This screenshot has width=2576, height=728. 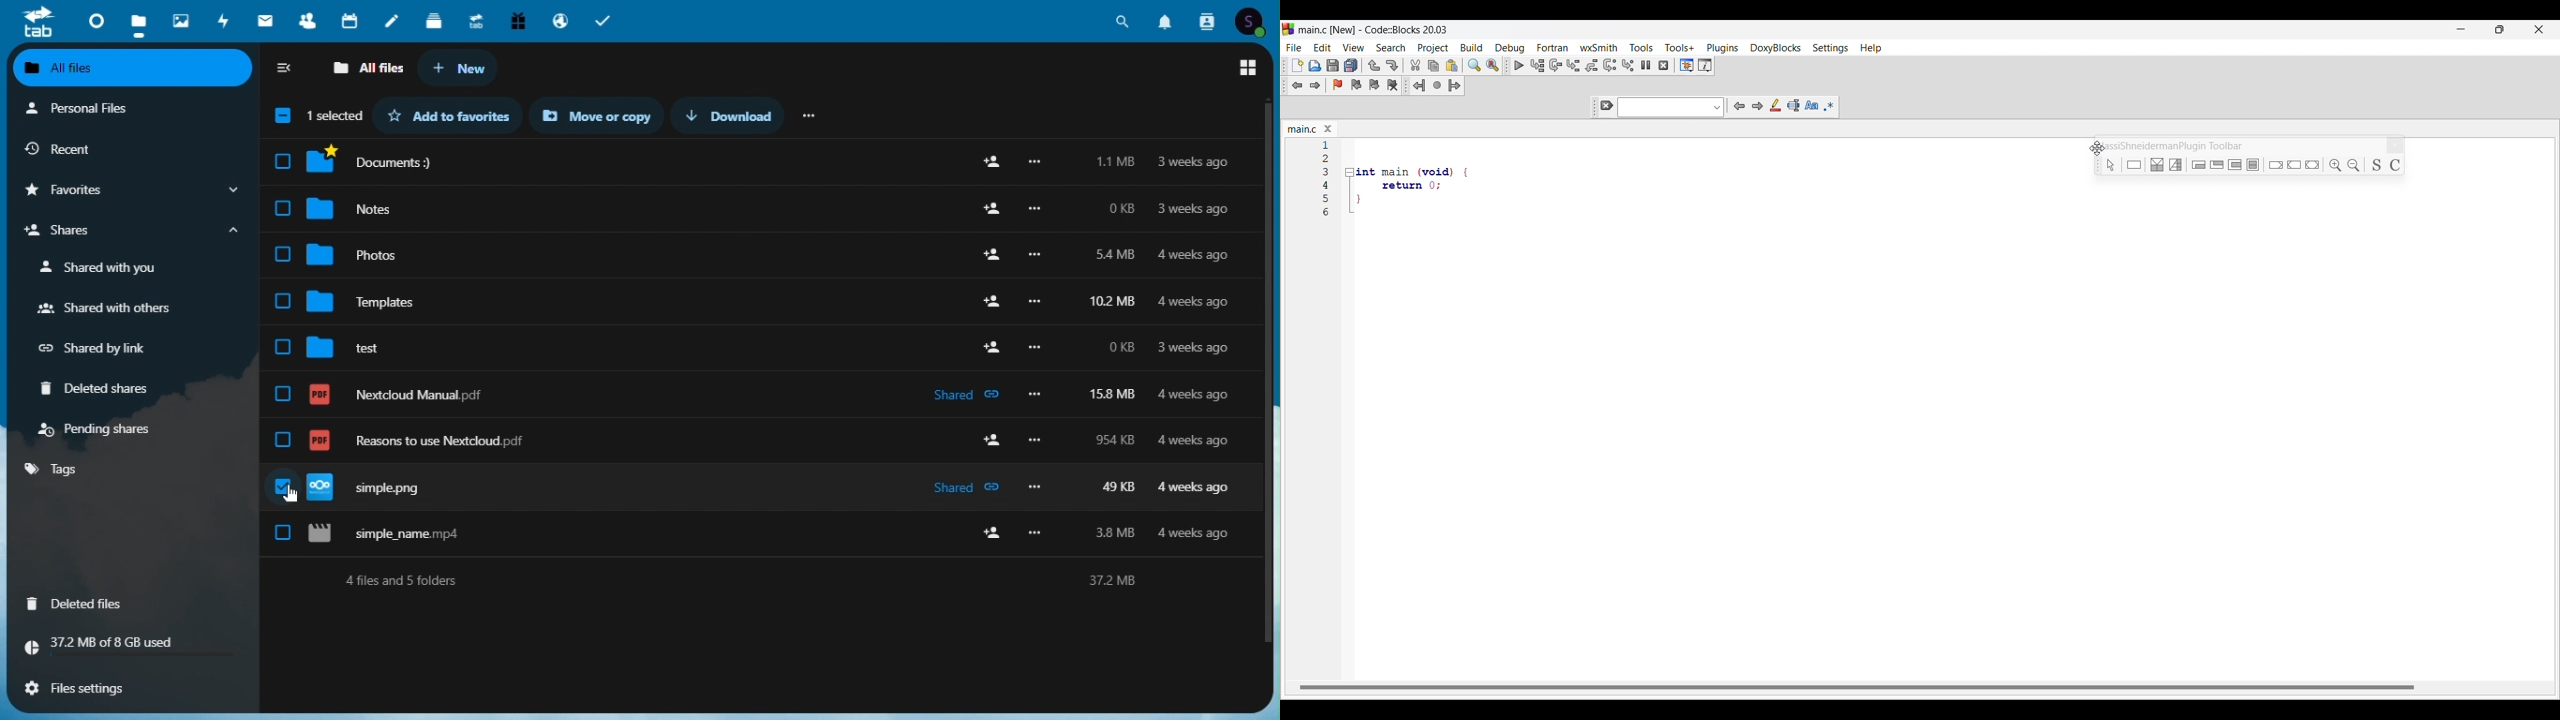 I want to click on Copy, so click(x=1433, y=66).